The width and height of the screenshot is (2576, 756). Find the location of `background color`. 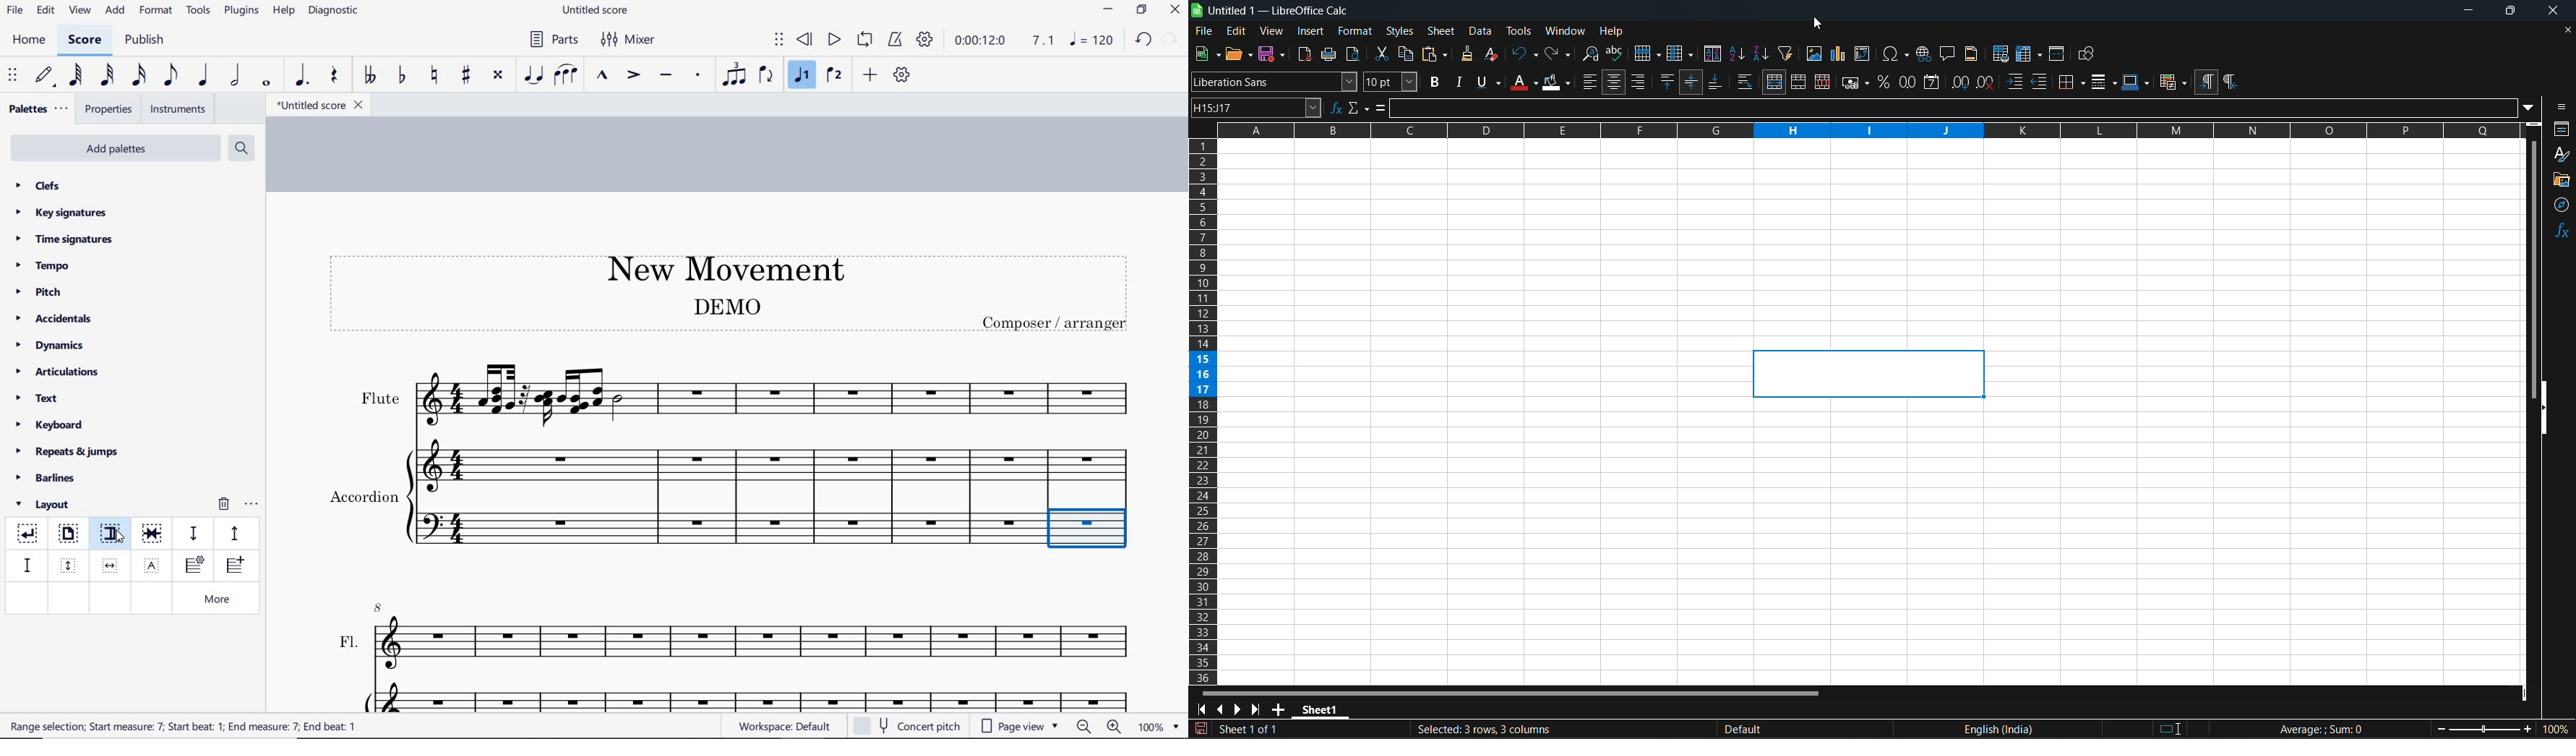

background color is located at coordinates (1558, 82).